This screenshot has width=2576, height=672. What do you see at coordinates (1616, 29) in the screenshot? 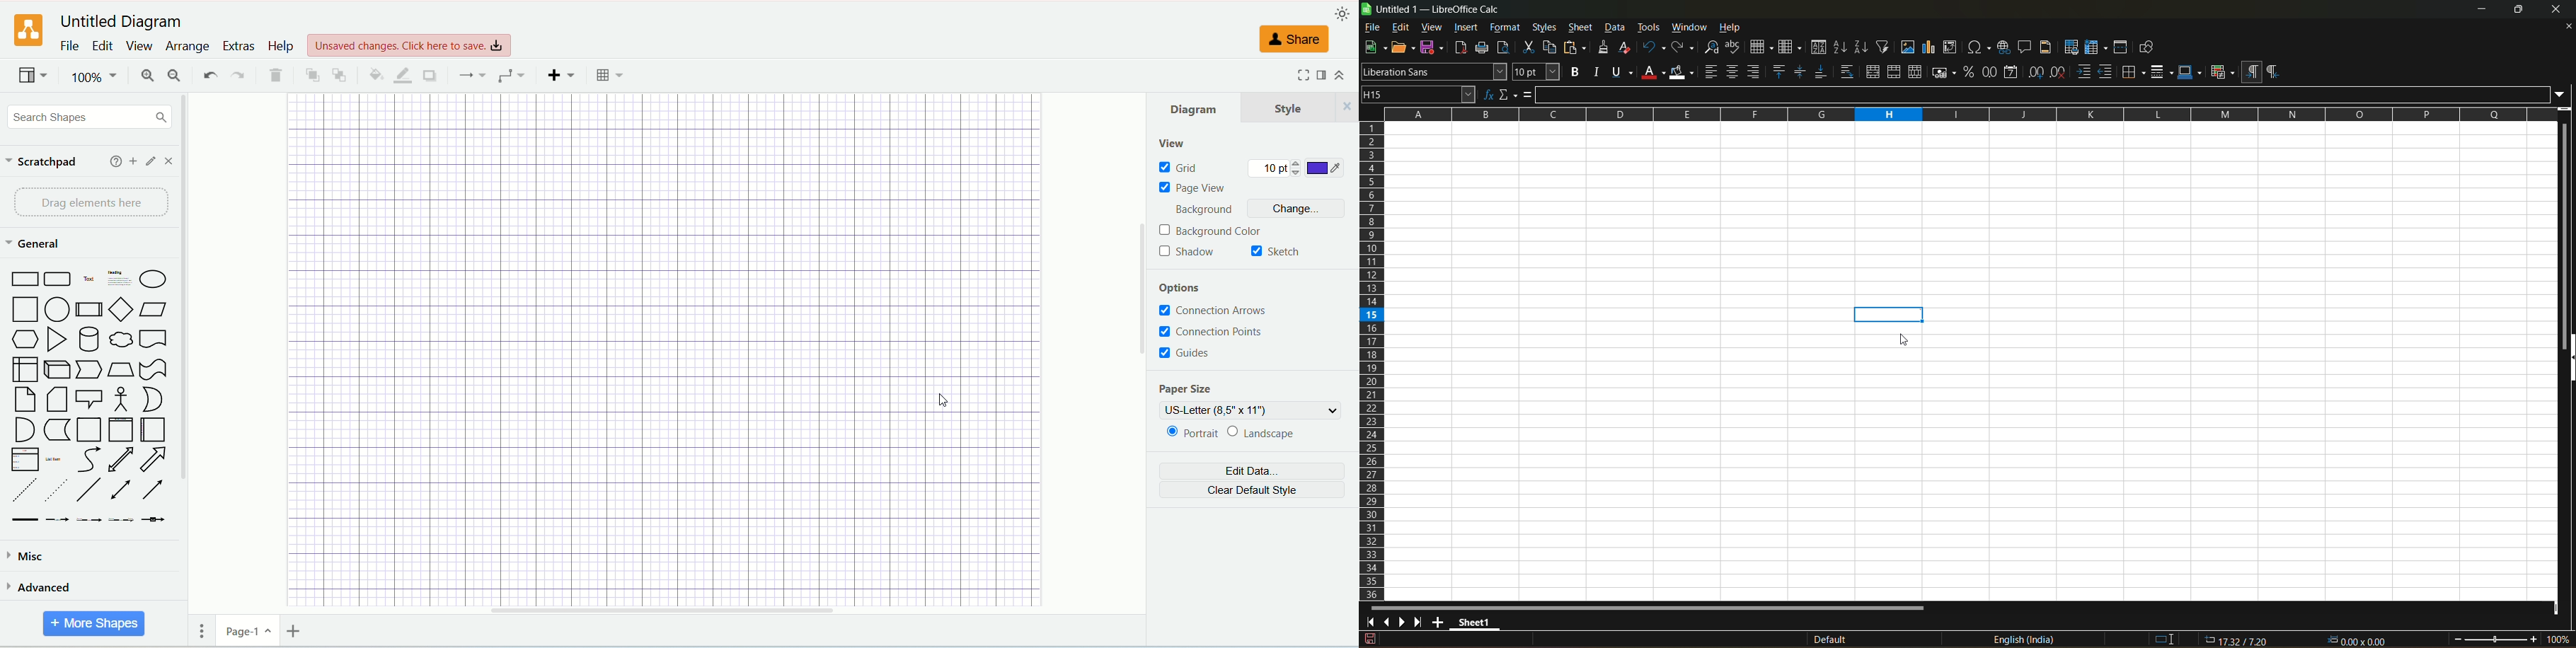
I see `data` at bounding box center [1616, 29].